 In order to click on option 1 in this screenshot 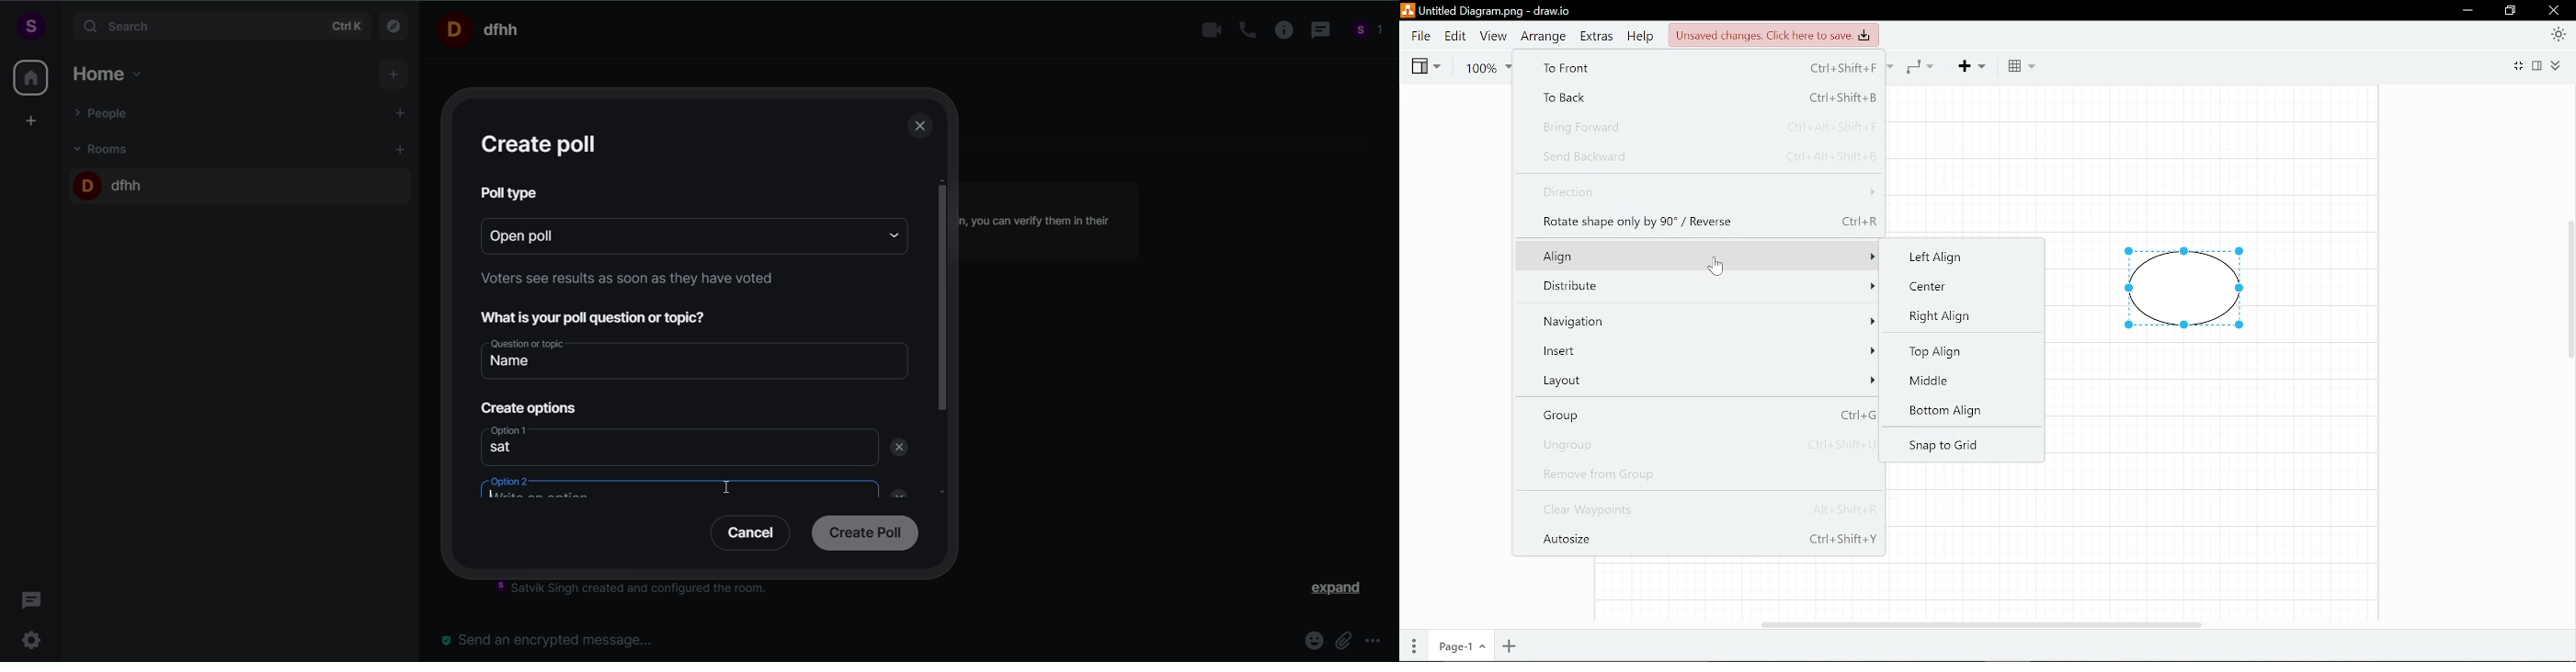, I will do `click(677, 448)`.